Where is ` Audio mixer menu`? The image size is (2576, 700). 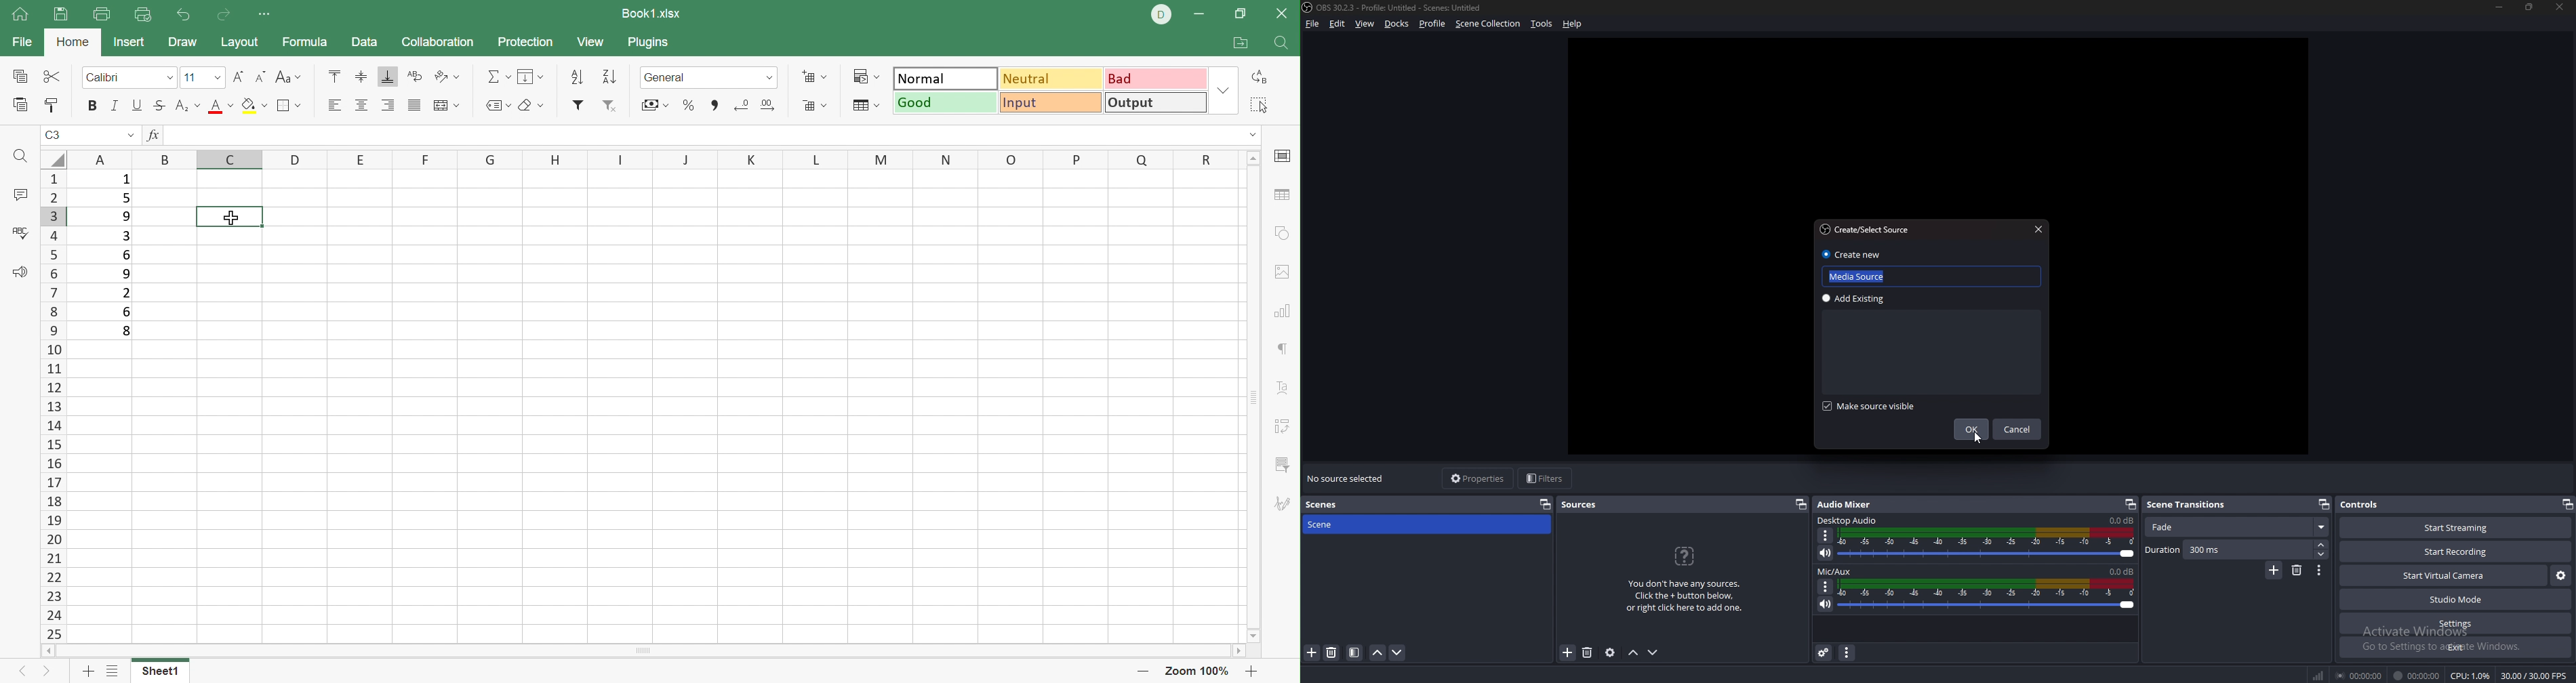  Audio mixer menu is located at coordinates (1847, 654).